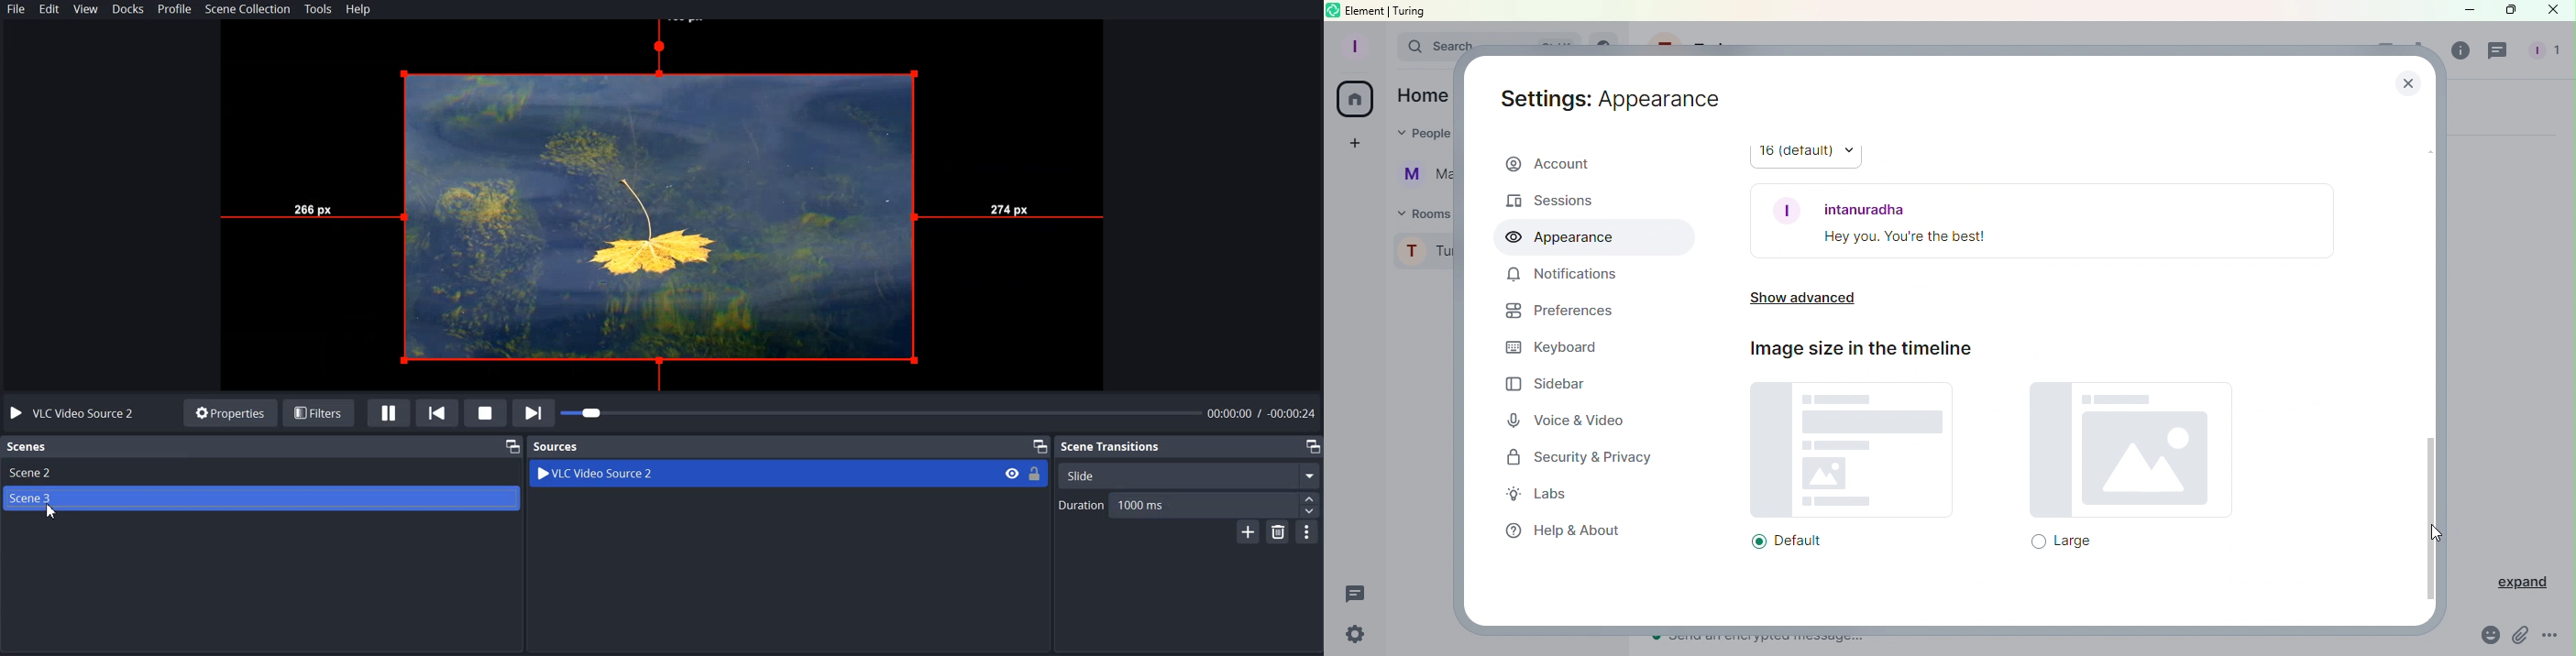  I want to click on Show advanced, so click(1803, 298).